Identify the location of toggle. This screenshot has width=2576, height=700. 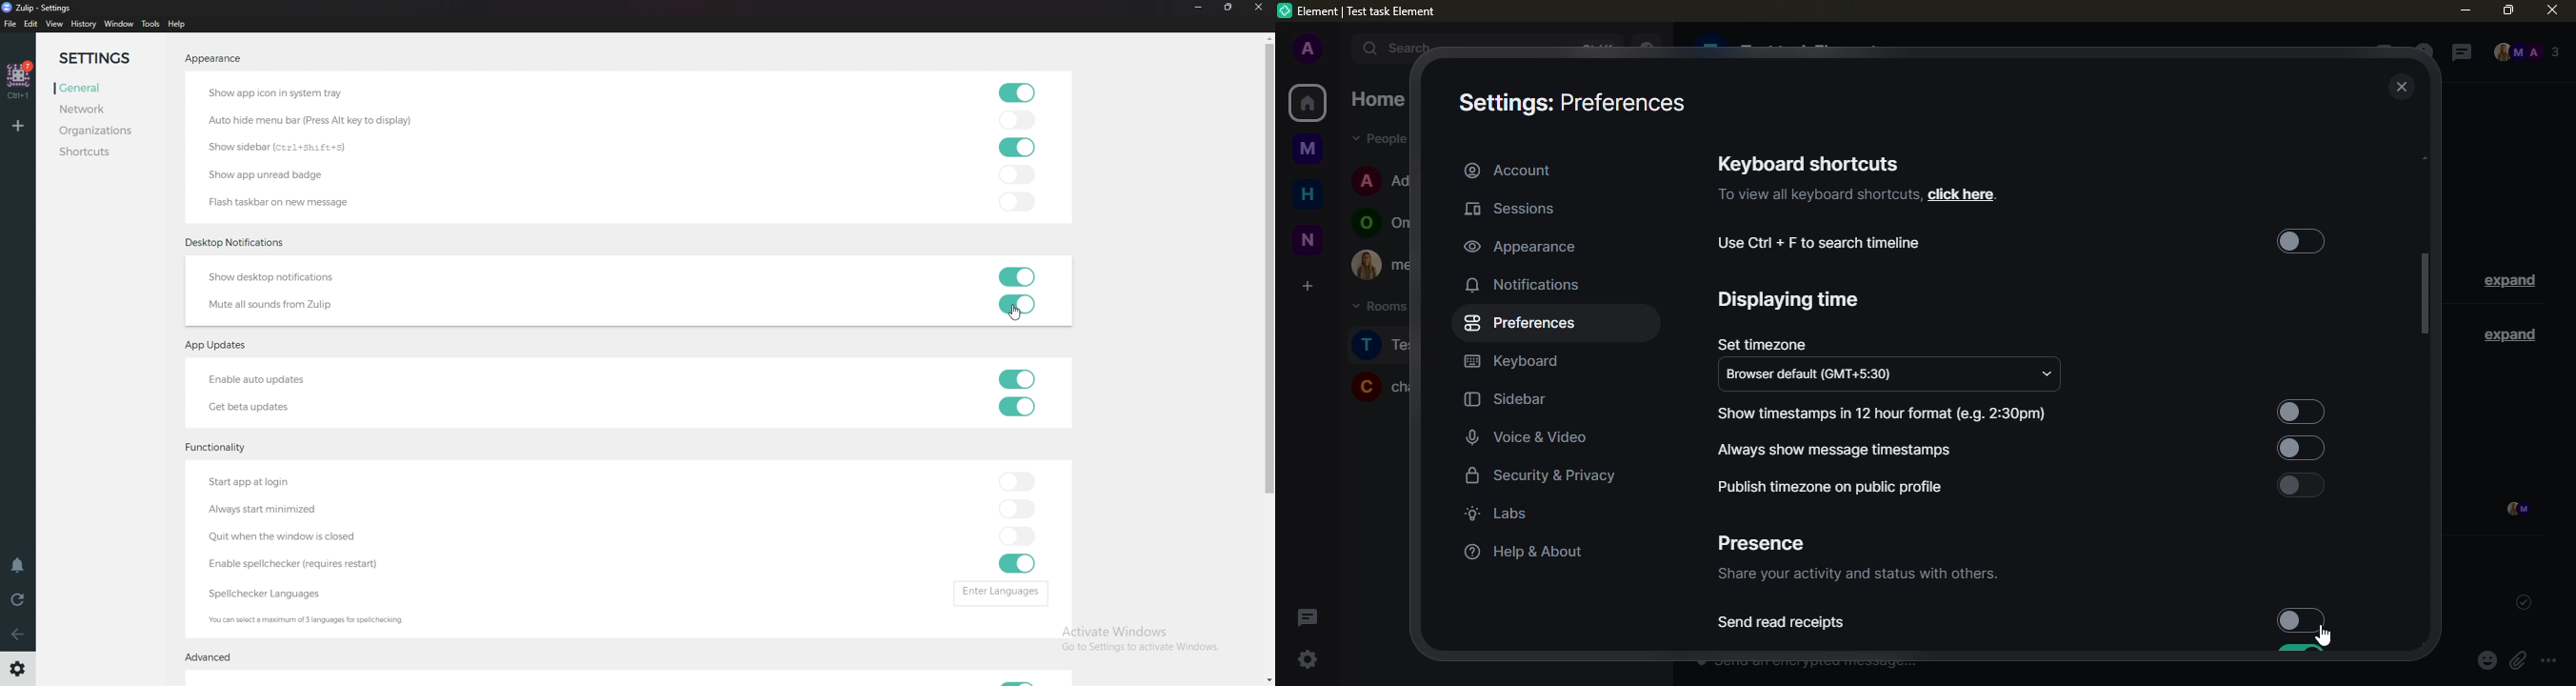
(1019, 201).